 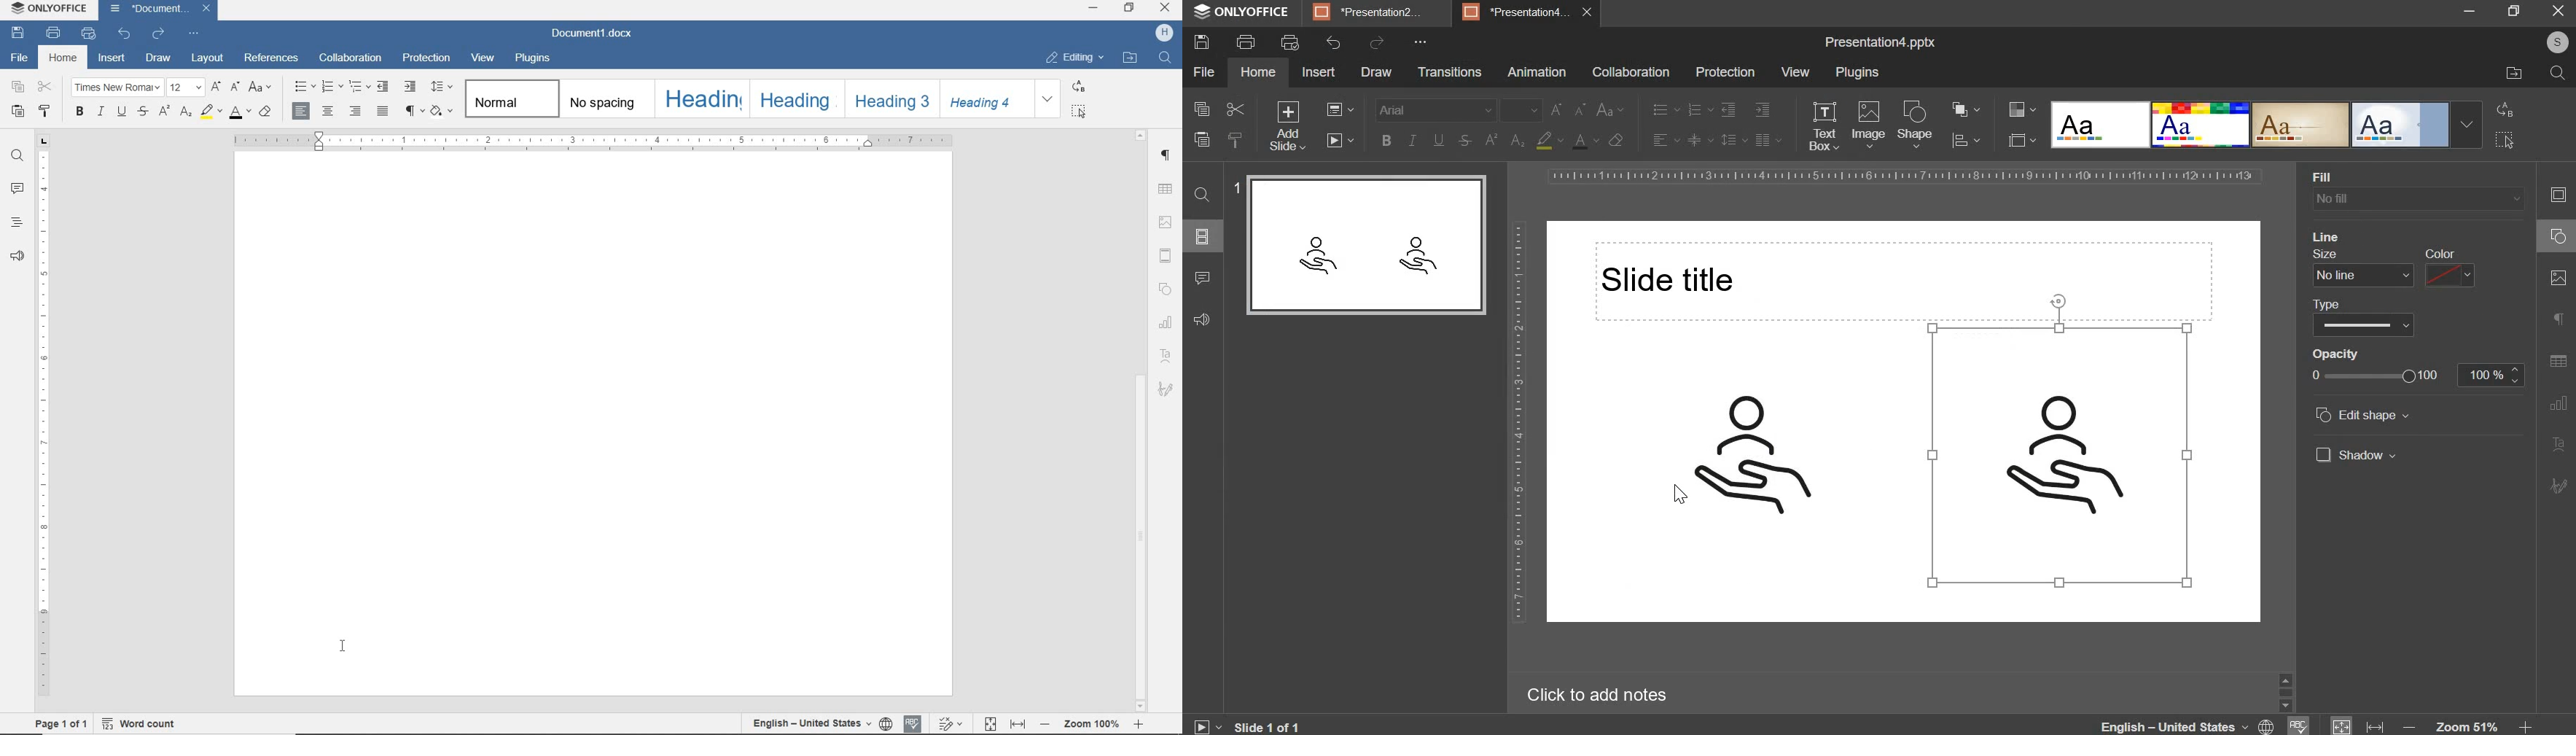 What do you see at coordinates (303, 86) in the screenshot?
I see `bullets` at bounding box center [303, 86].